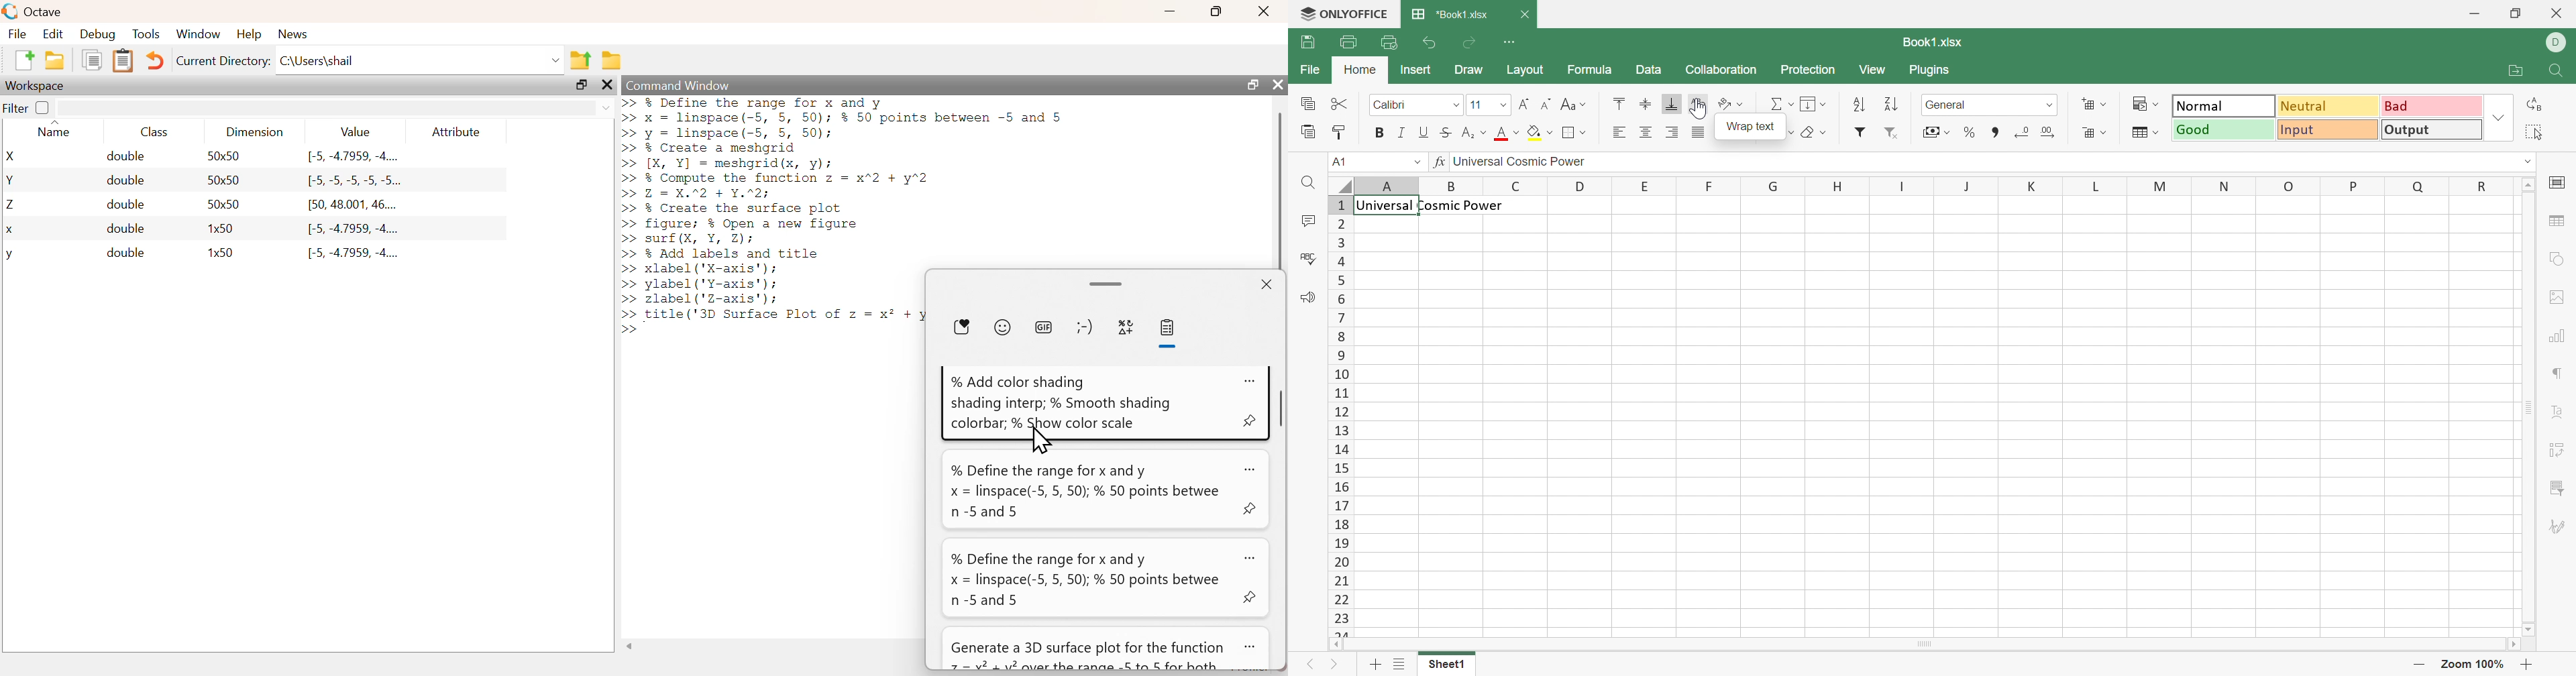 This screenshot has height=700, width=2576. I want to click on x, so click(11, 231).